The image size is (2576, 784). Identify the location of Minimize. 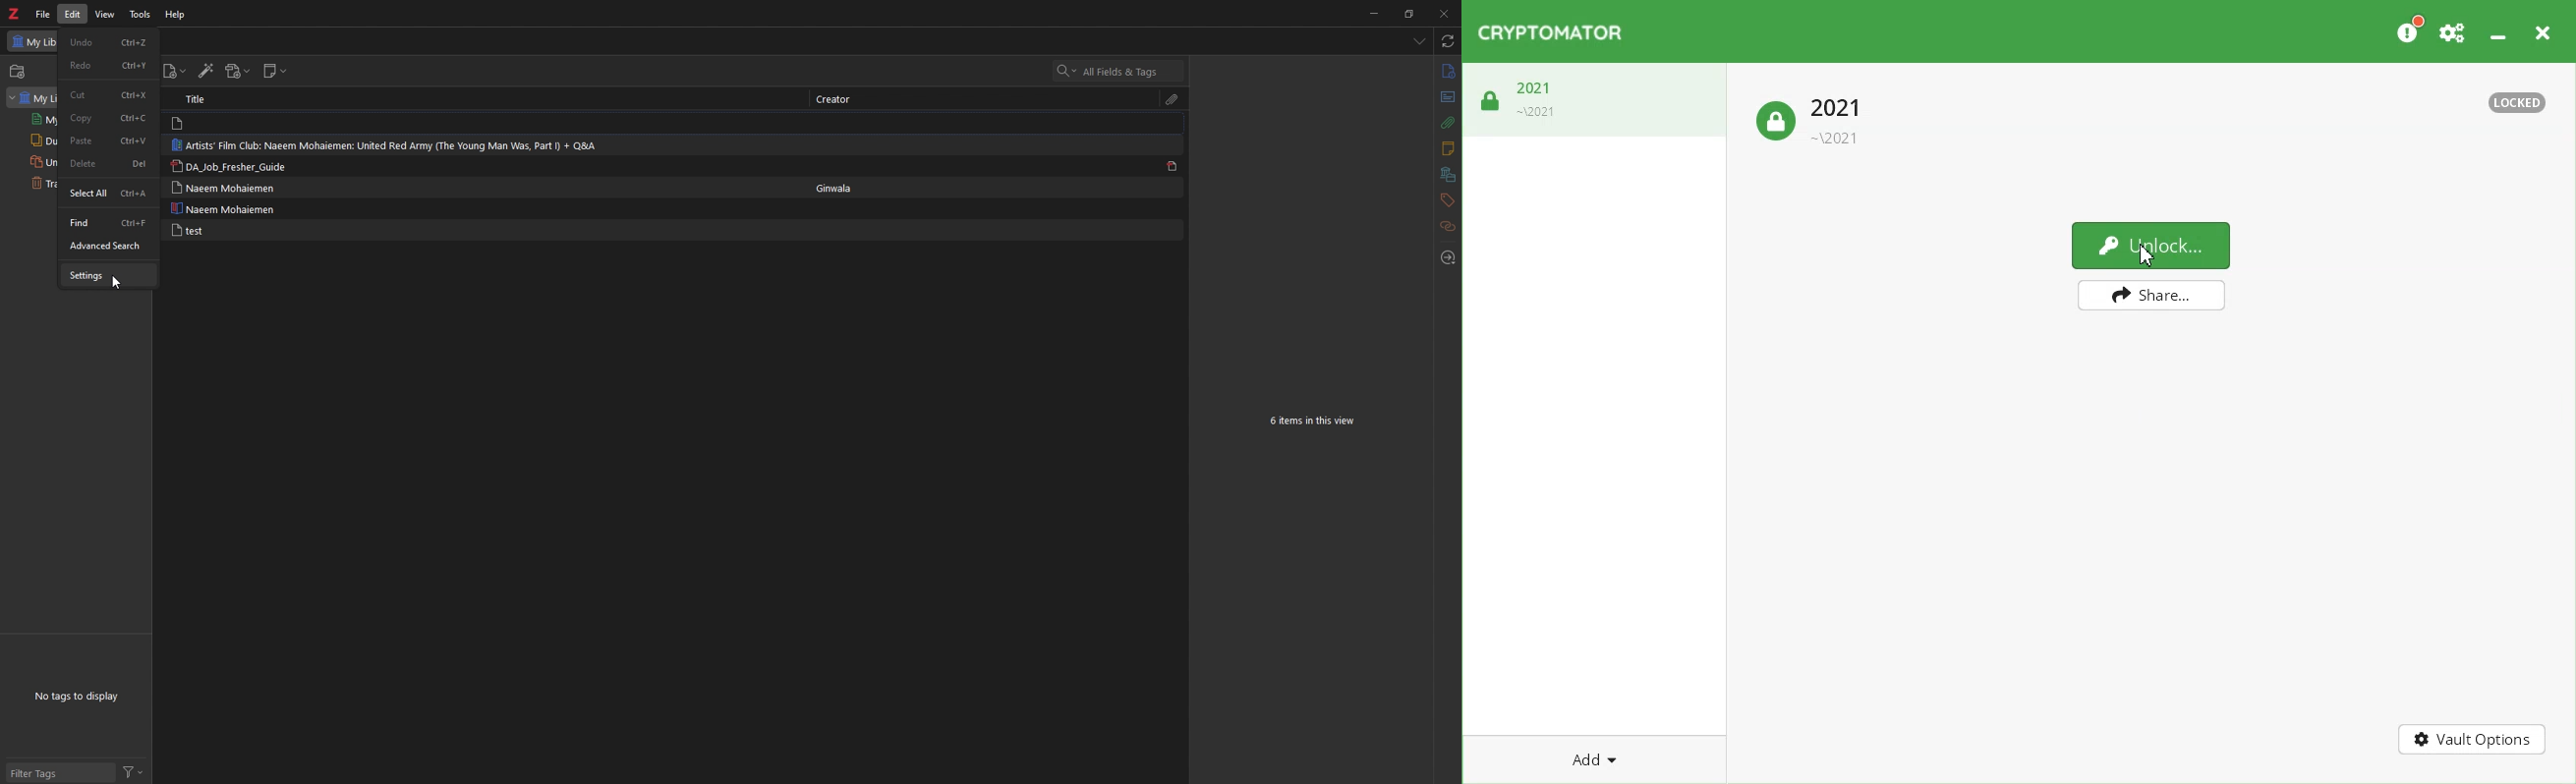
(2497, 28).